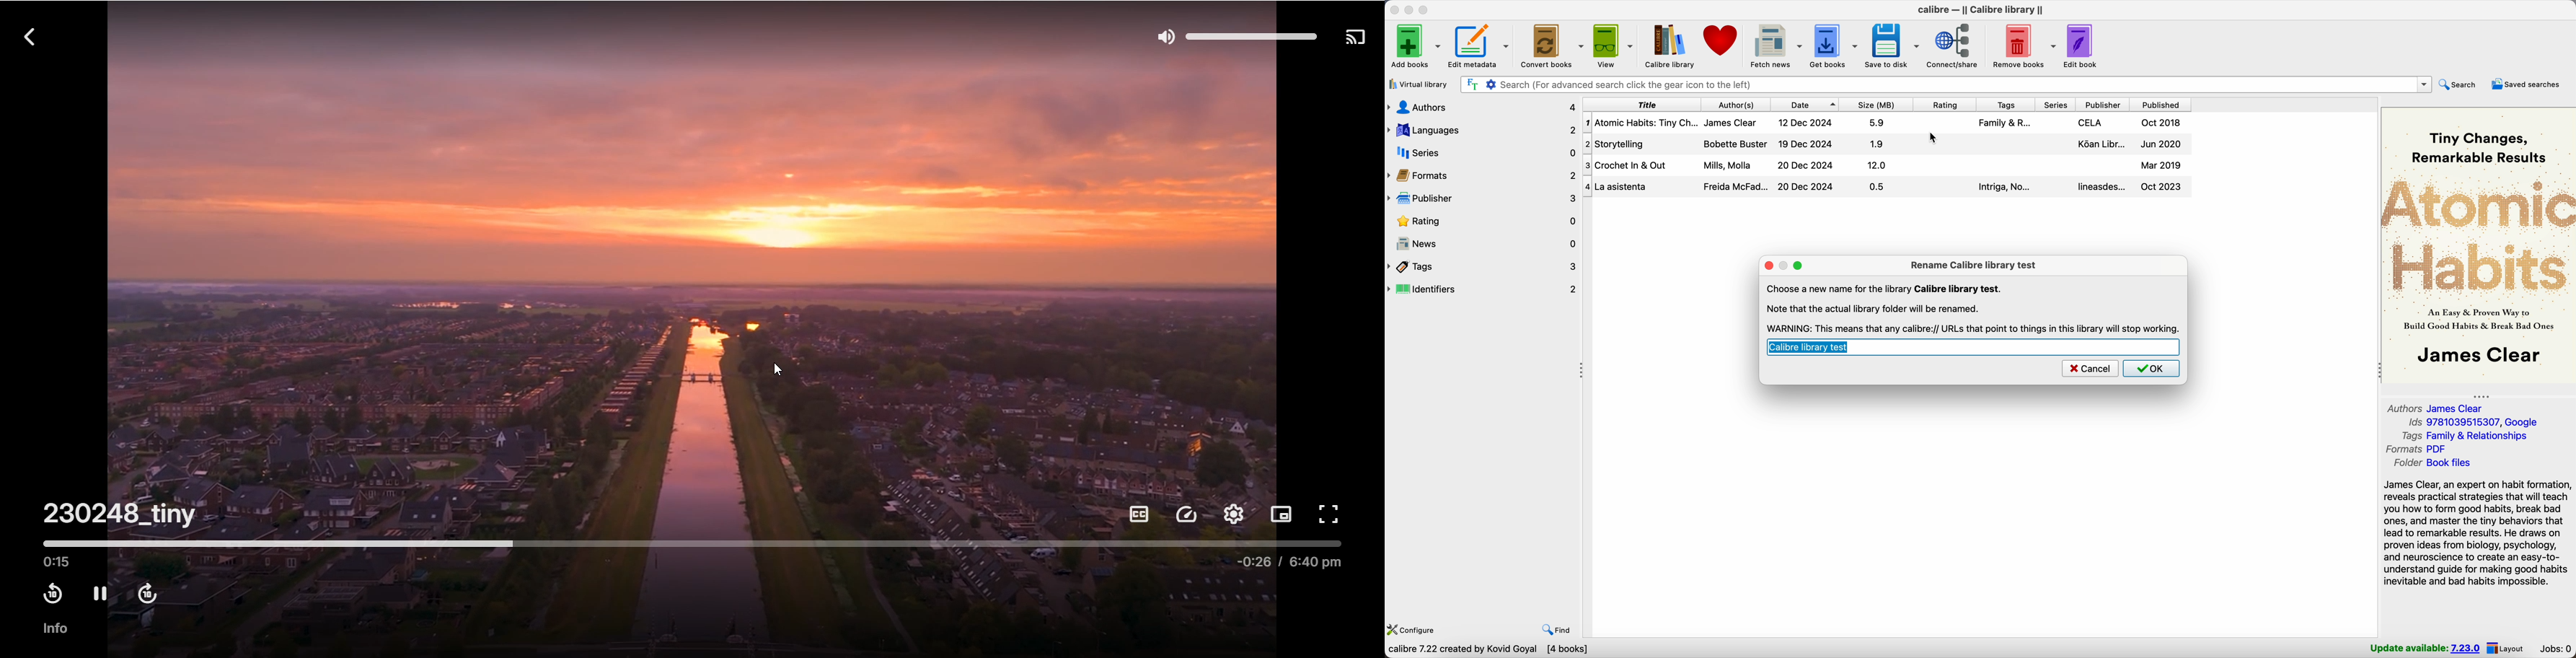  I want to click on Choose Calibre library to work with Calibre library [4 books], so click(1520, 650).